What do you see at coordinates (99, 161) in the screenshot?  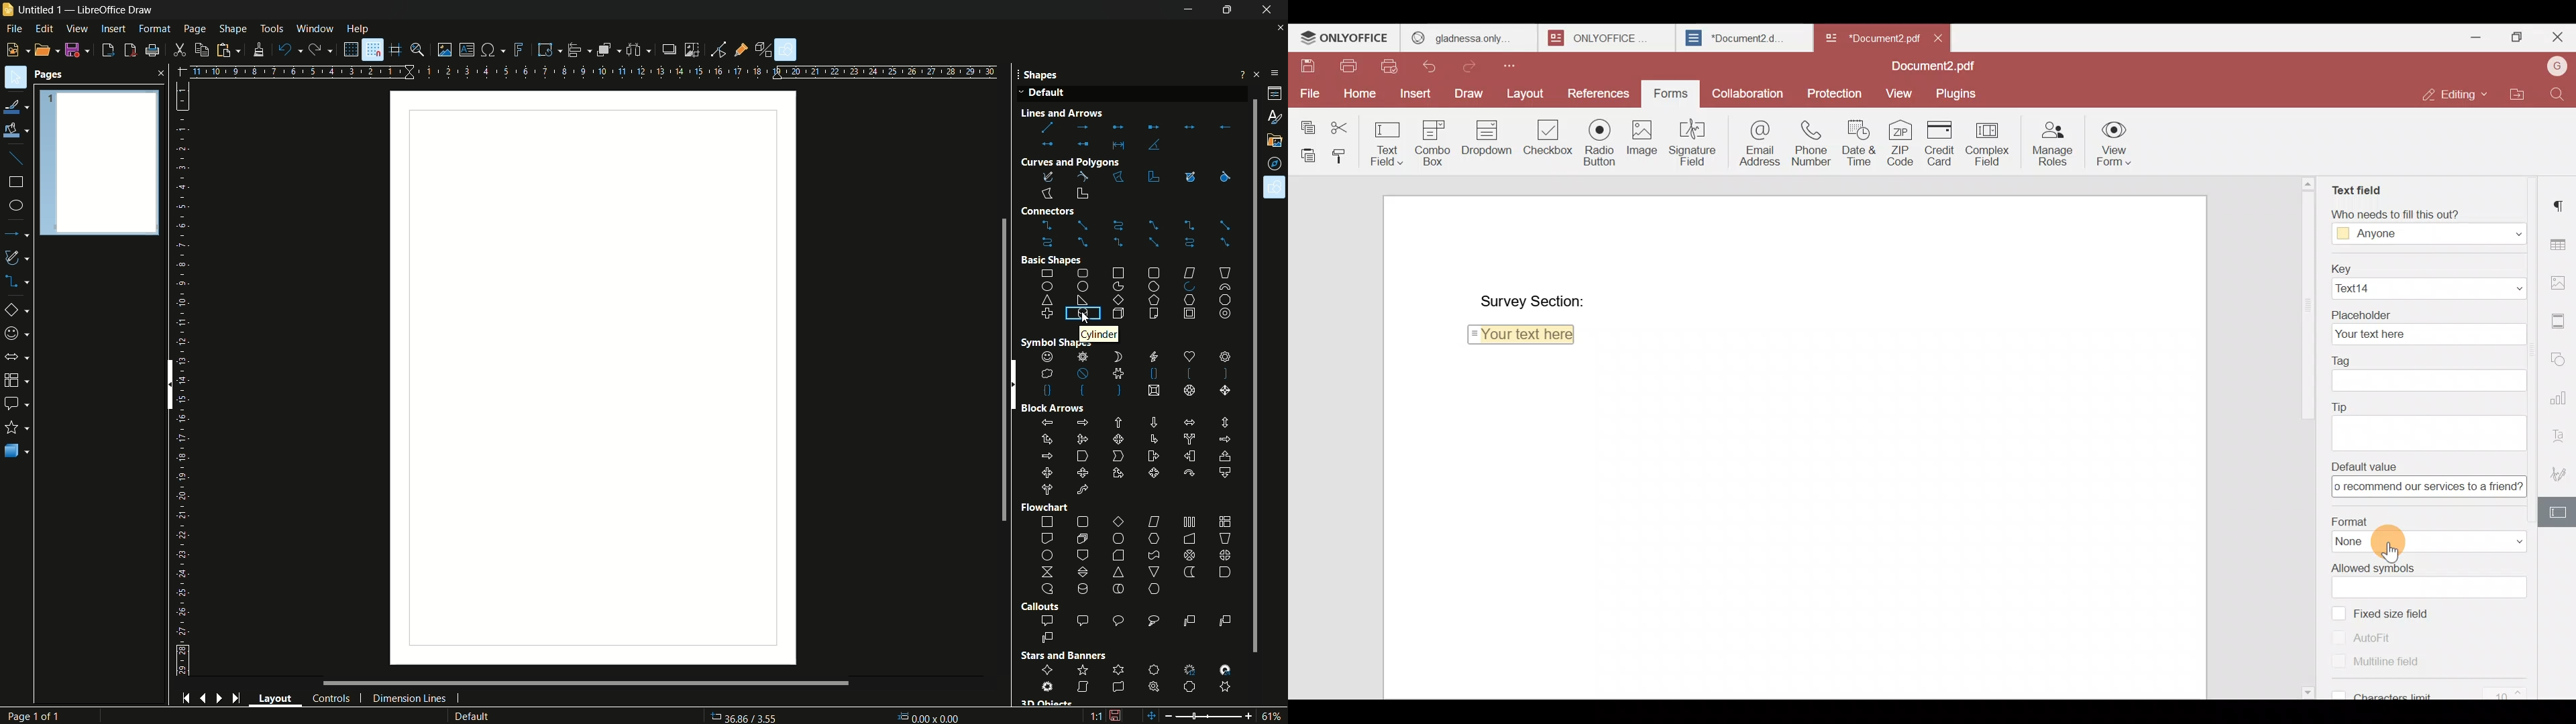 I see `Pages` at bounding box center [99, 161].